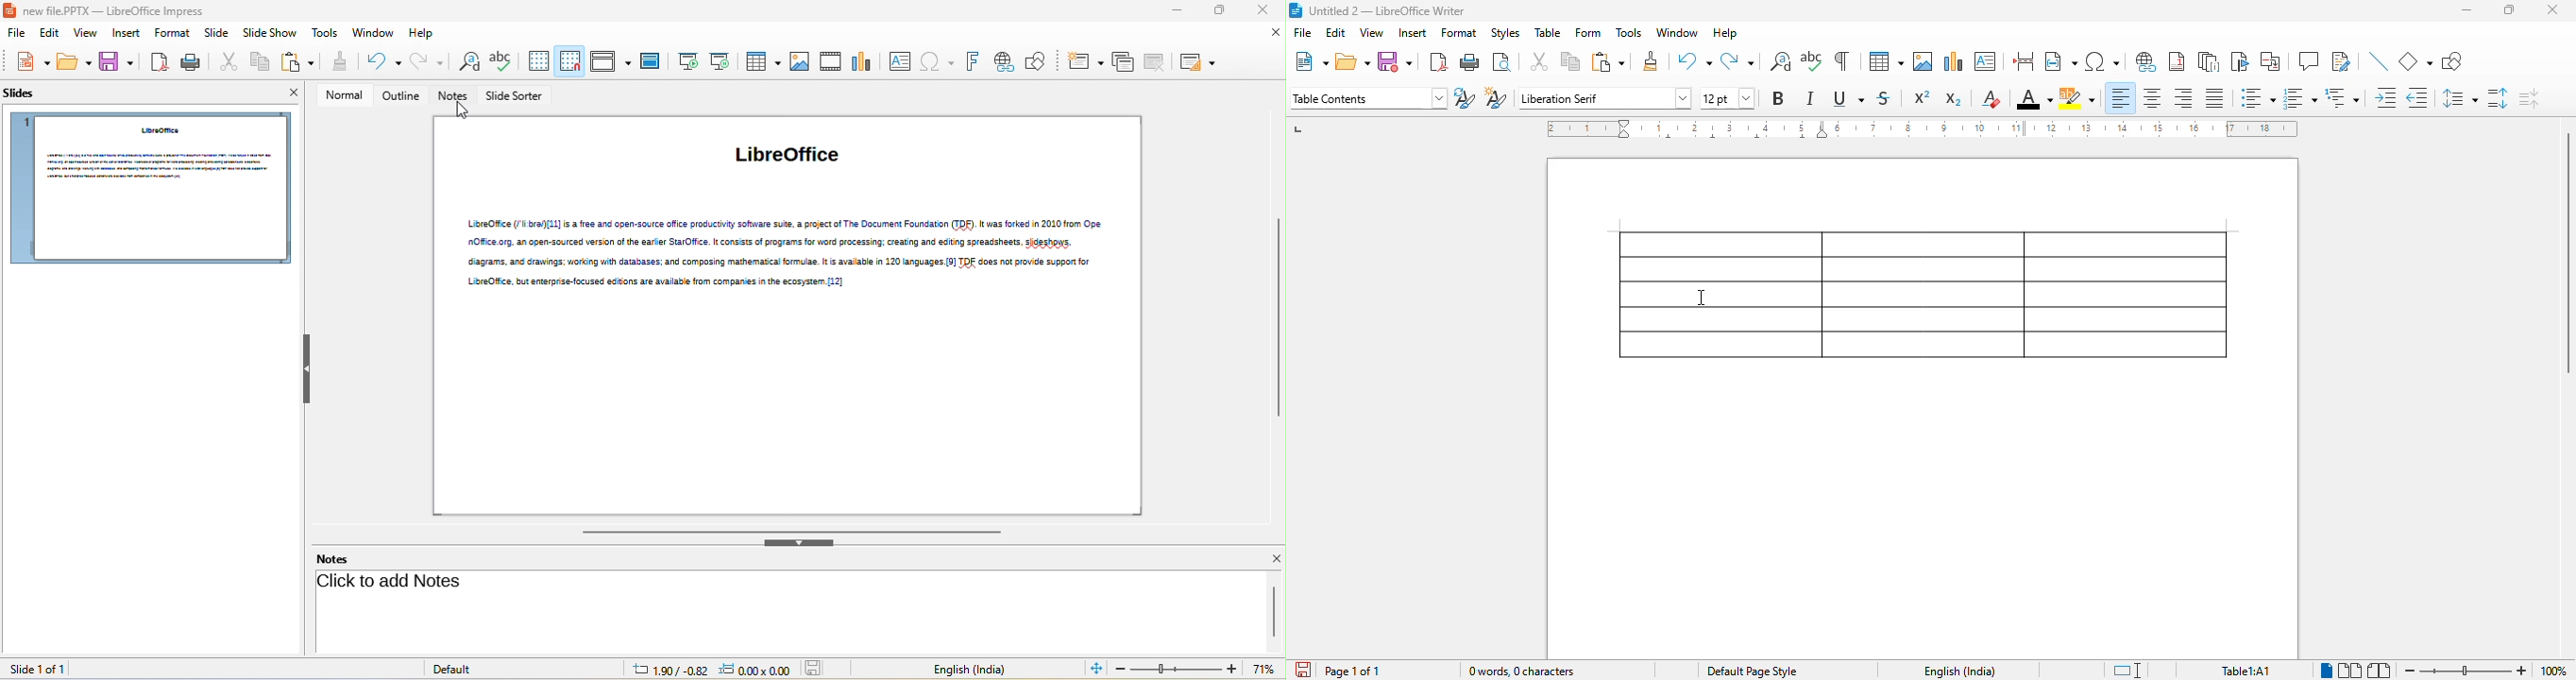 The height and width of the screenshot is (700, 2576). I want to click on master slide, so click(650, 62).